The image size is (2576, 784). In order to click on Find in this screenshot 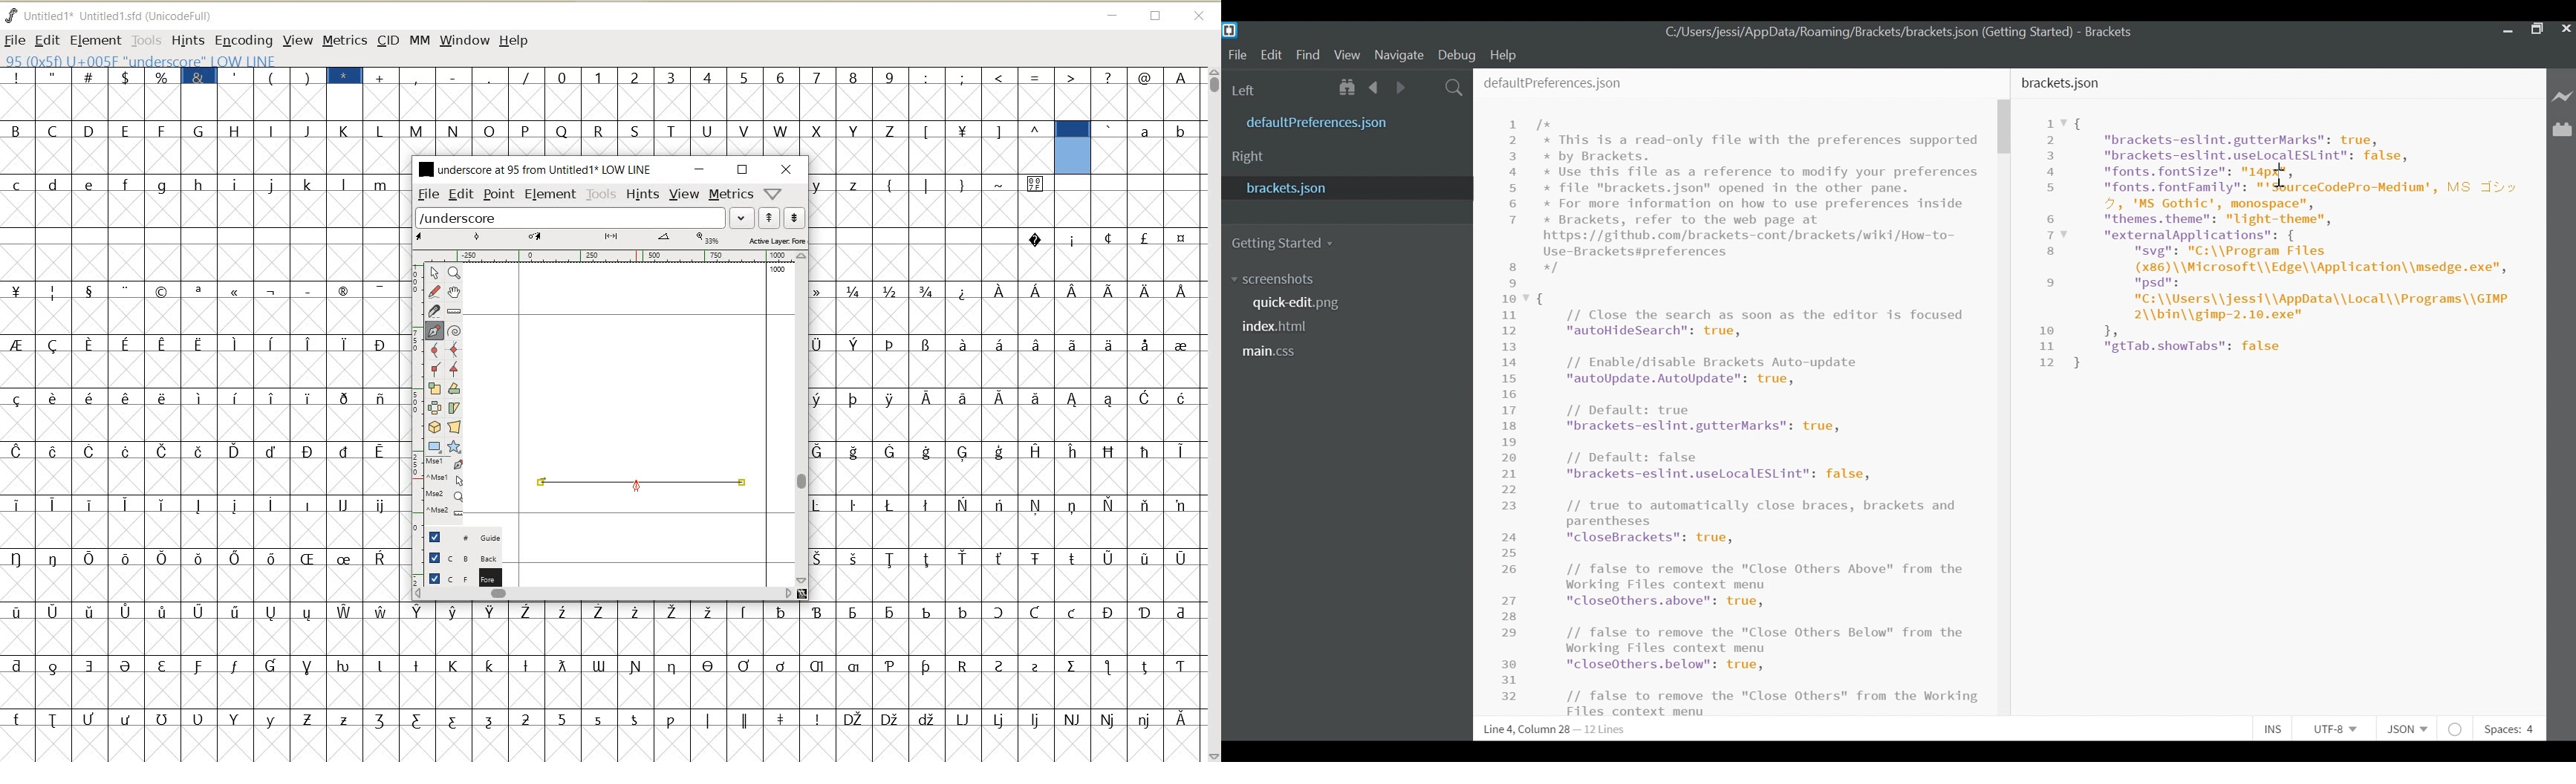, I will do `click(1308, 56)`.